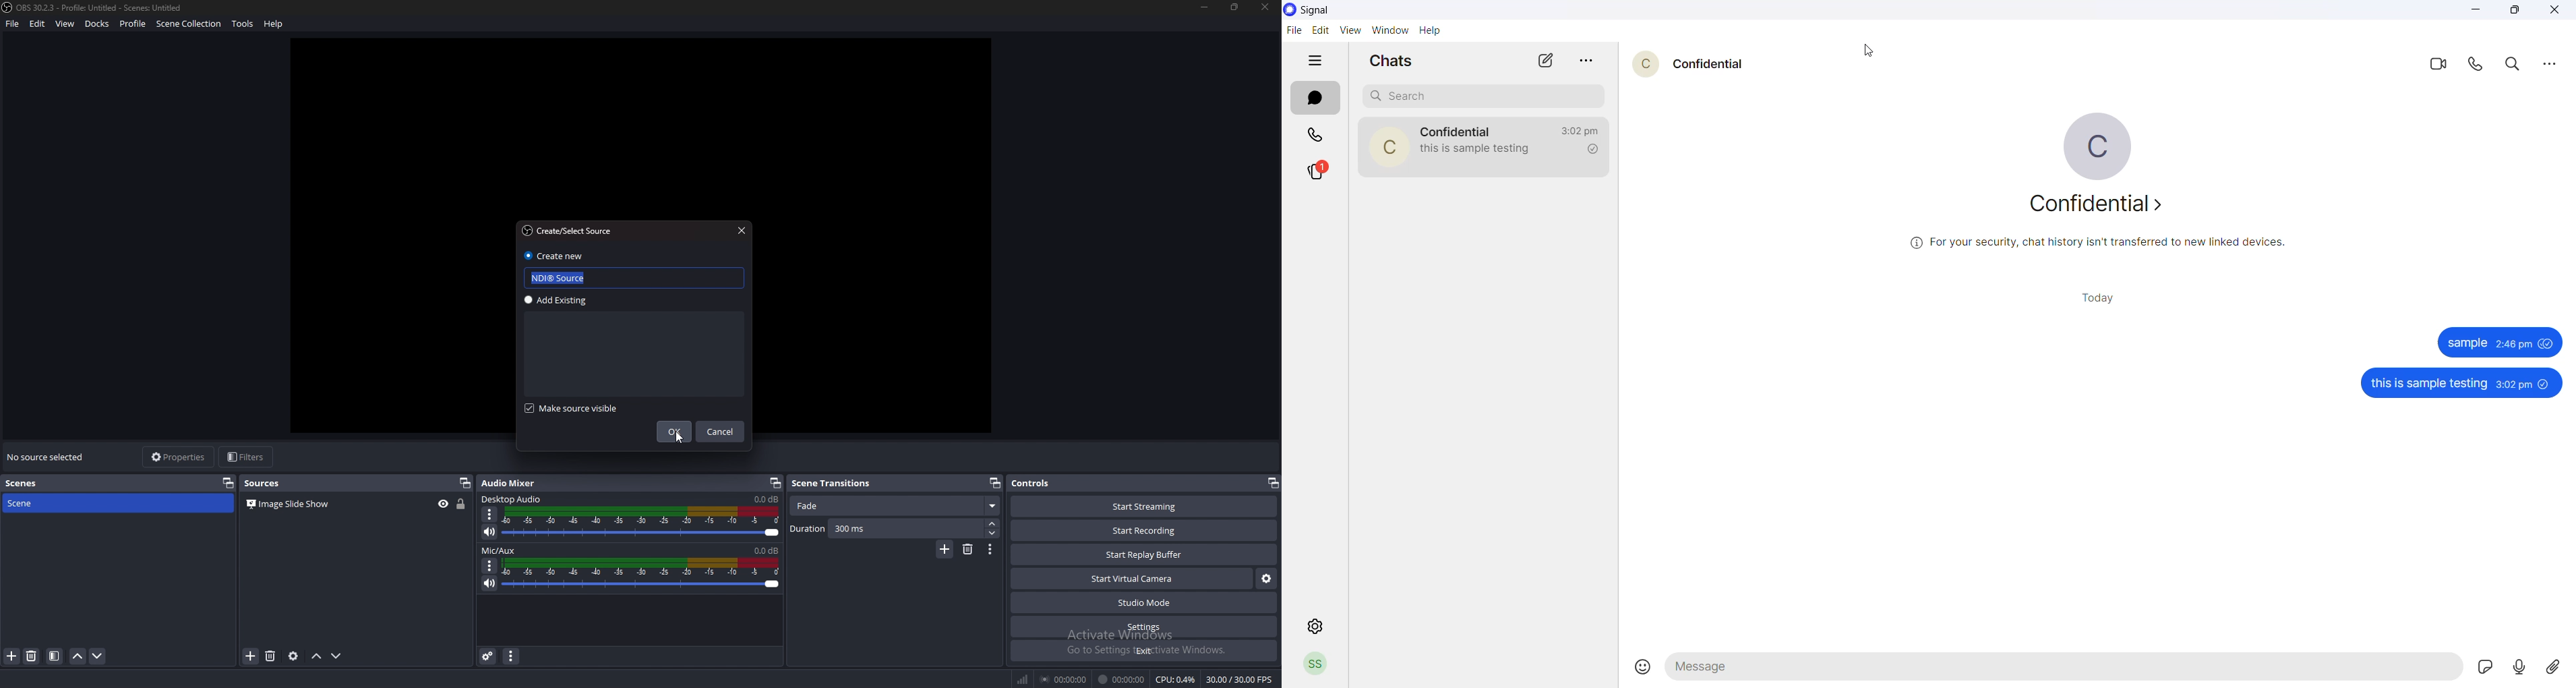 The width and height of the screenshot is (2576, 700). Describe the element at coordinates (2478, 66) in the screenshot. I see `call` at that location.